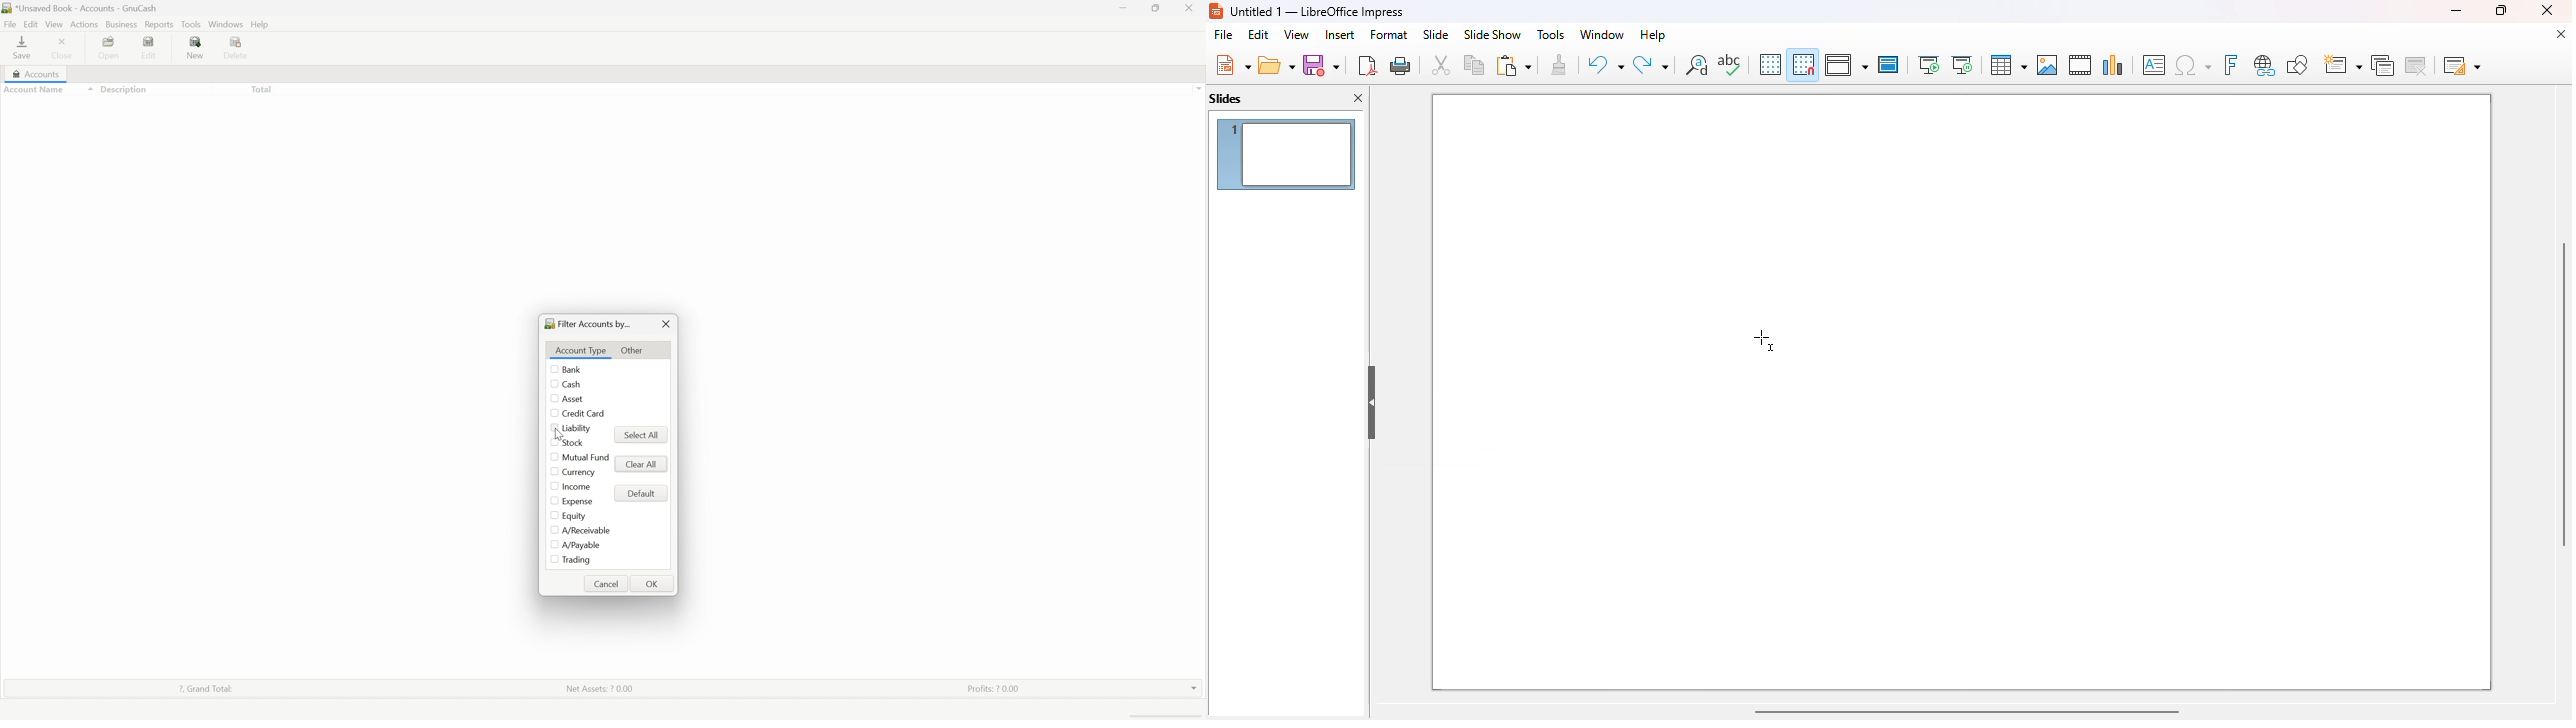  Describe the element at coordinates (2560, 34) in the screenshot. I see `close document` at that location.